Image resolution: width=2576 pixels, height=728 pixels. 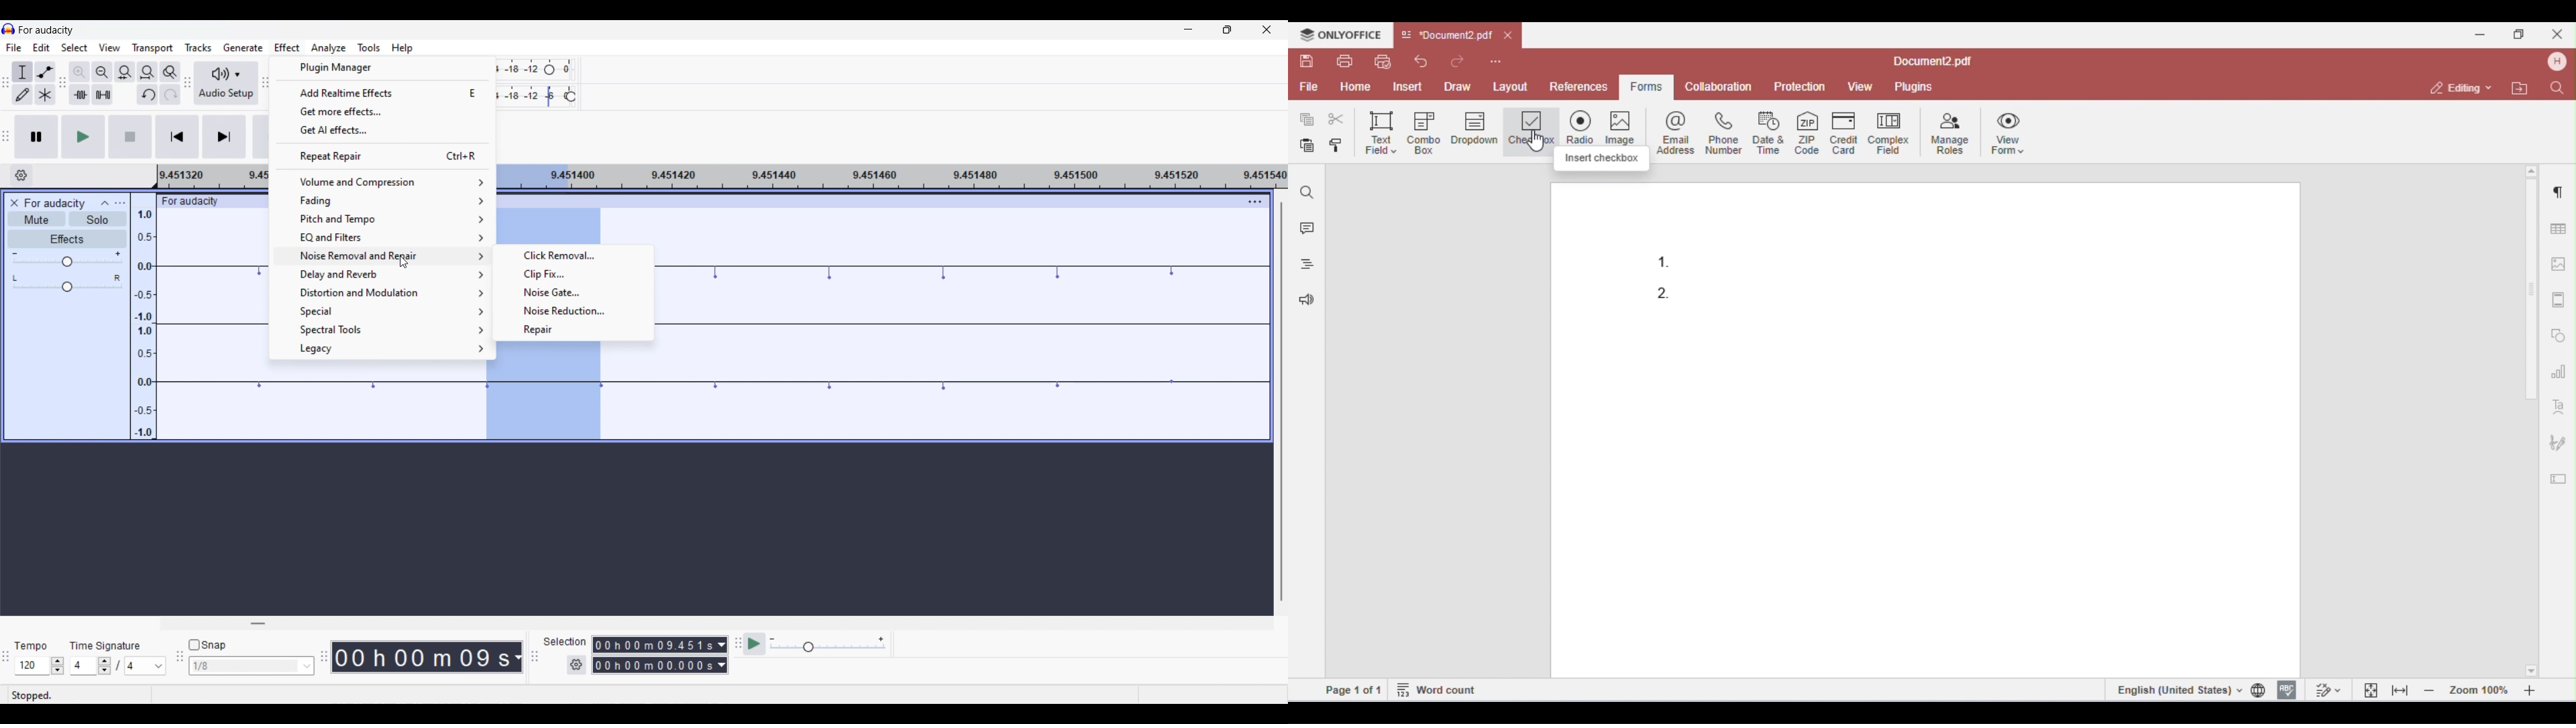 What do you see at coordinates (224, 137) in the screenshot?
I see `Skip/Select to end` at bounding box center [224, 137].